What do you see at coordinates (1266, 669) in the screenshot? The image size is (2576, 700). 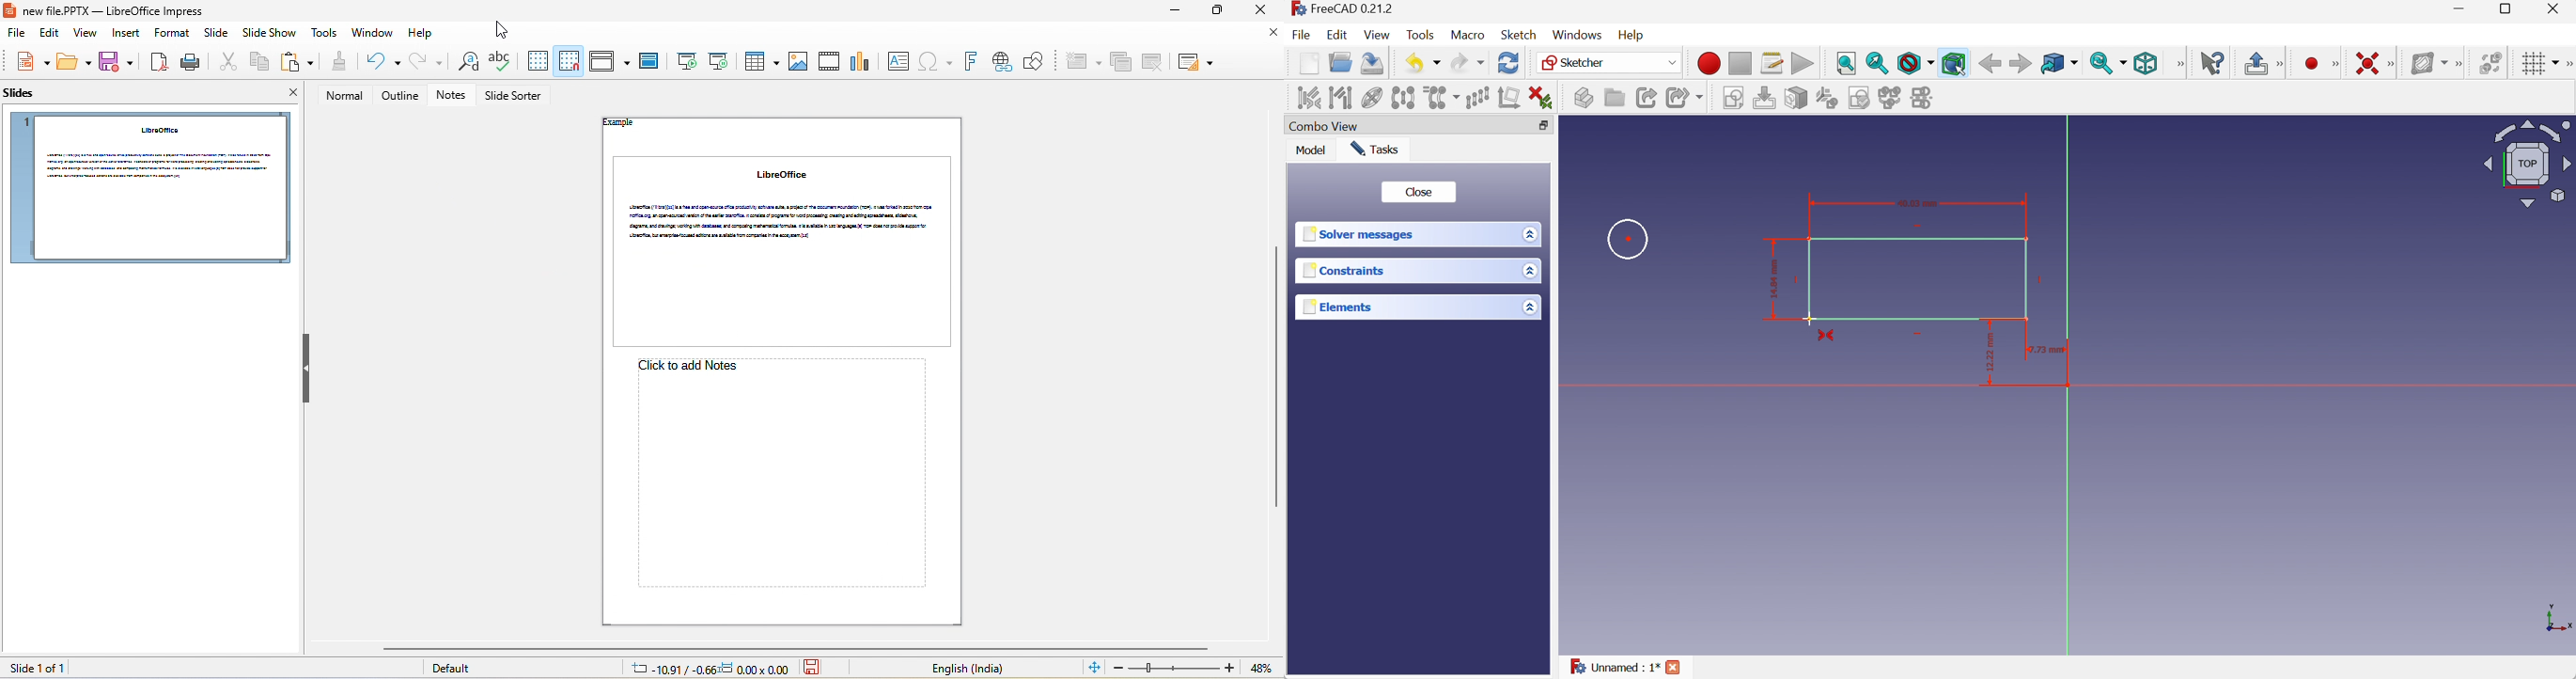 I see `current zoom 71%` at bounding box center [1266, 669].